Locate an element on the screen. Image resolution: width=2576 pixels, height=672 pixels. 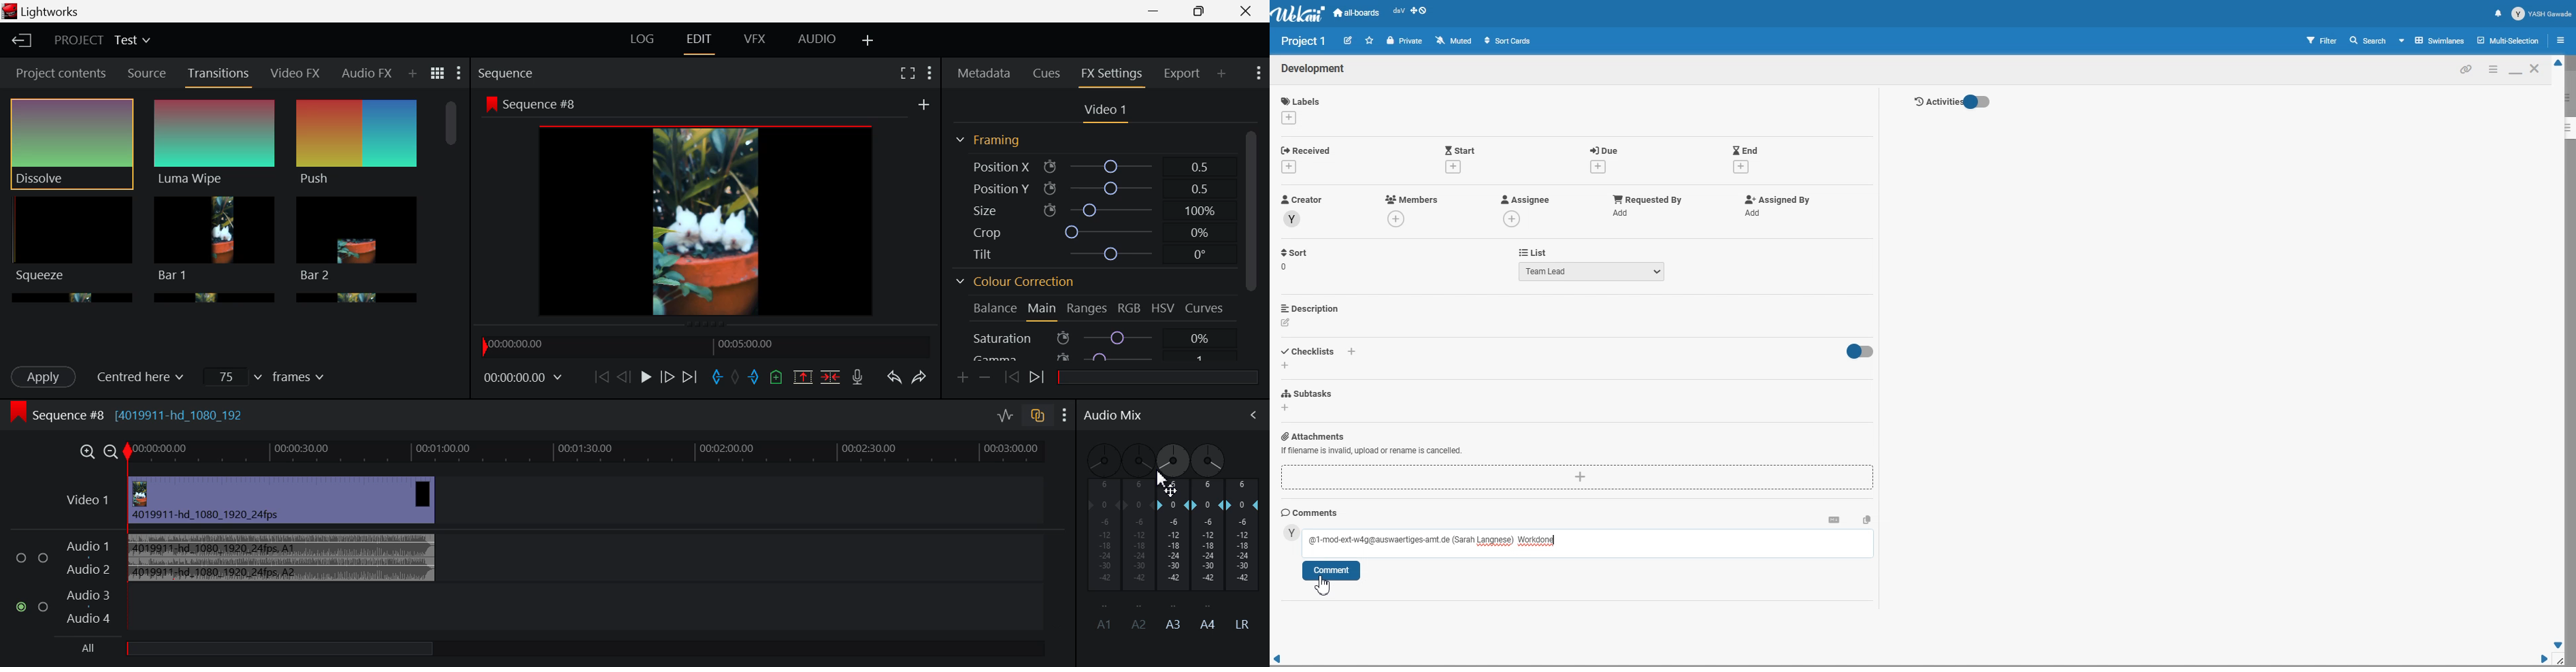
Audio Mix is located at coordinates (1112, 418).